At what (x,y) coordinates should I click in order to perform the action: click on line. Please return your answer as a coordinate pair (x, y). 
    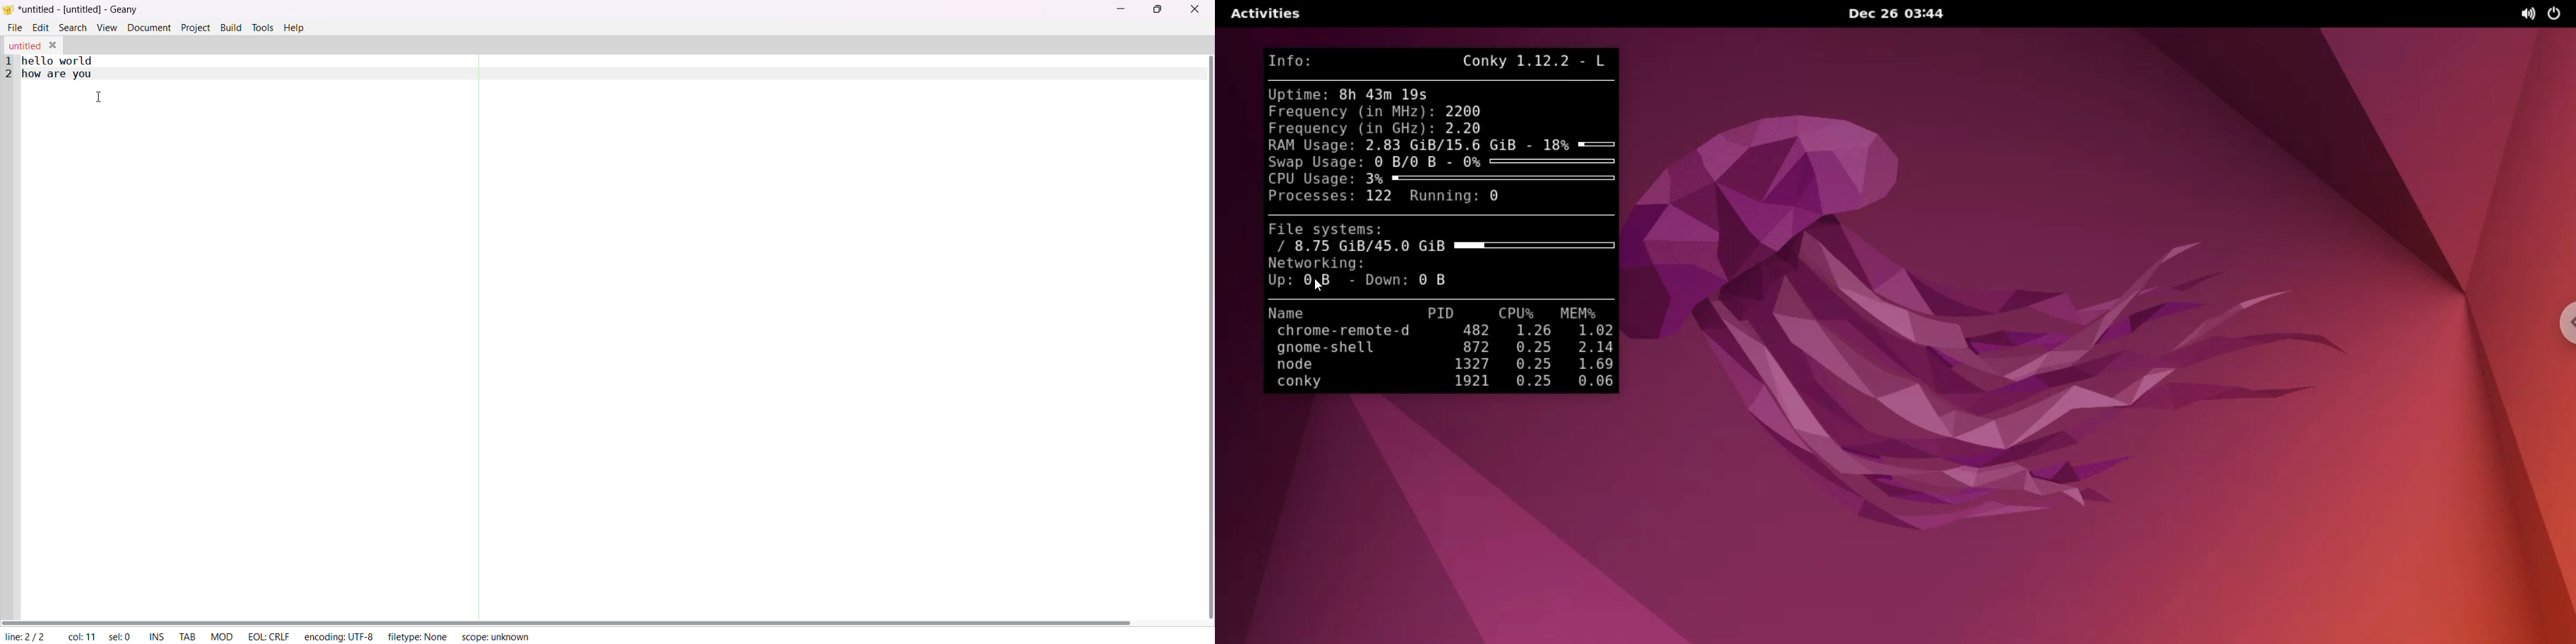
    Looking at the image, I should click on (25, 635).